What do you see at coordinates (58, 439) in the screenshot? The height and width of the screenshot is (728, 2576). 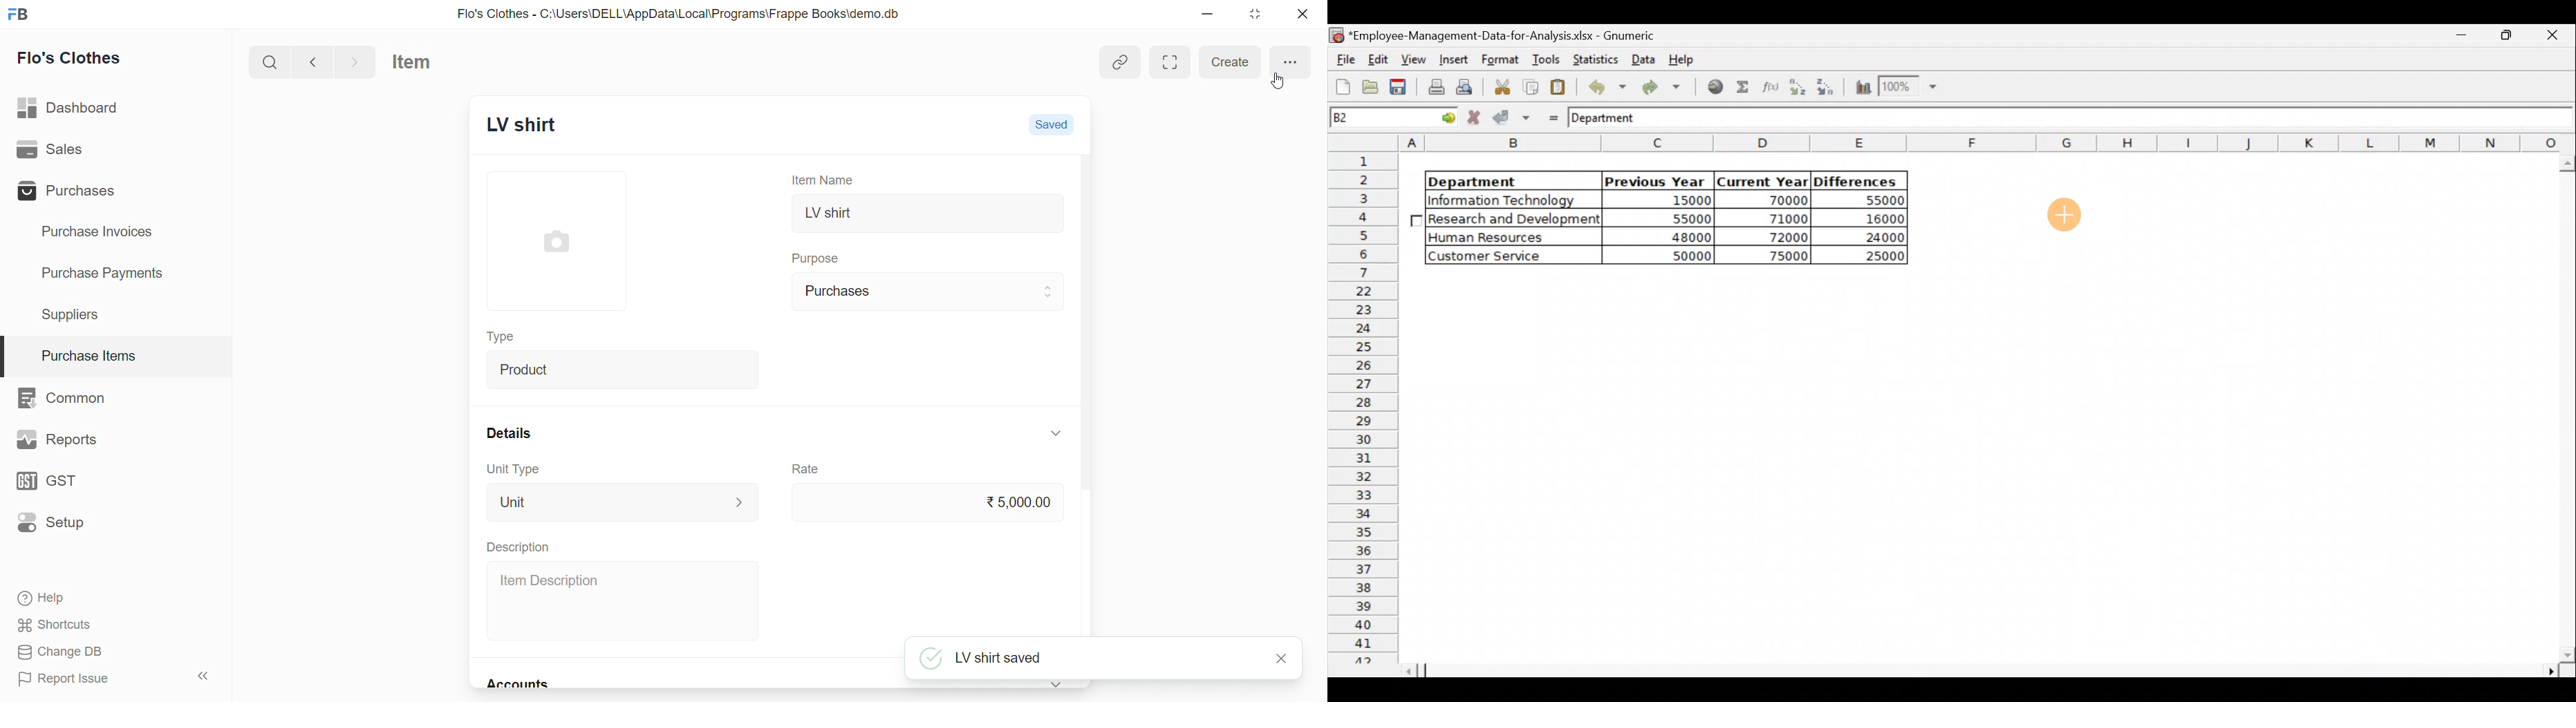 I see `Reports` at bounding box center [58, 439].